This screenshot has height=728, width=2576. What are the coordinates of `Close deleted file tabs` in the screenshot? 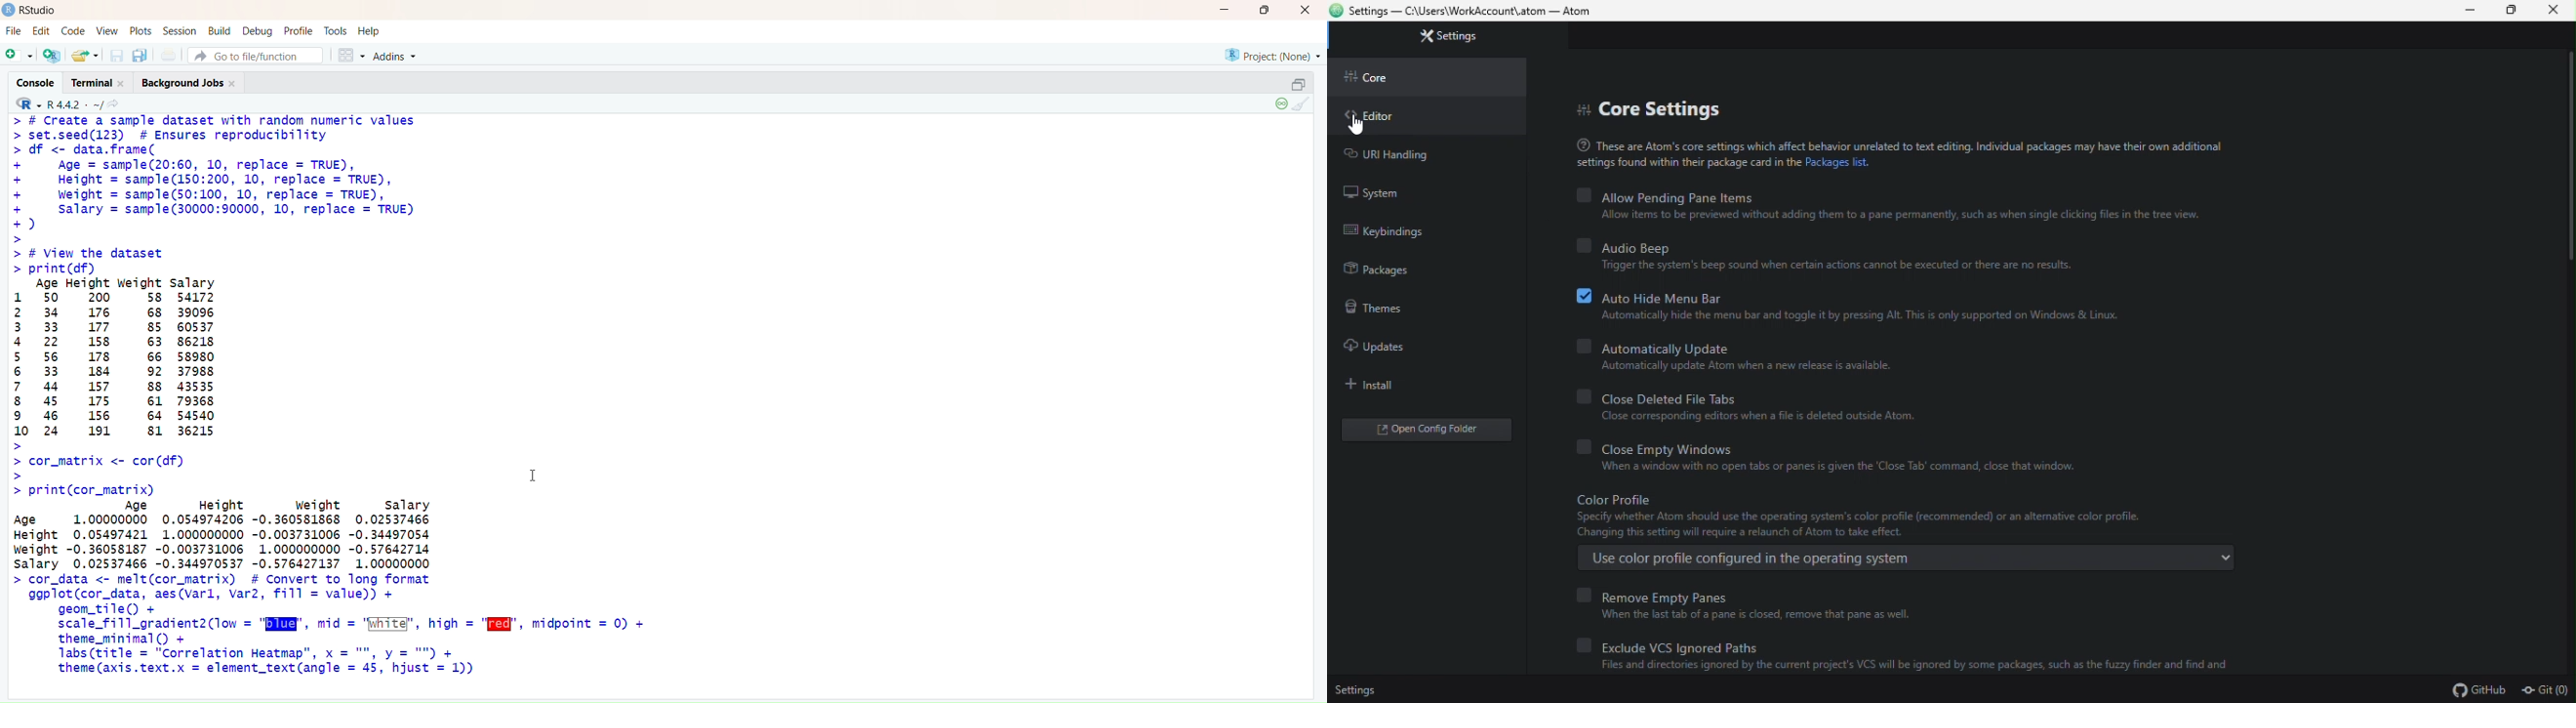 It's located at (1758, 397).